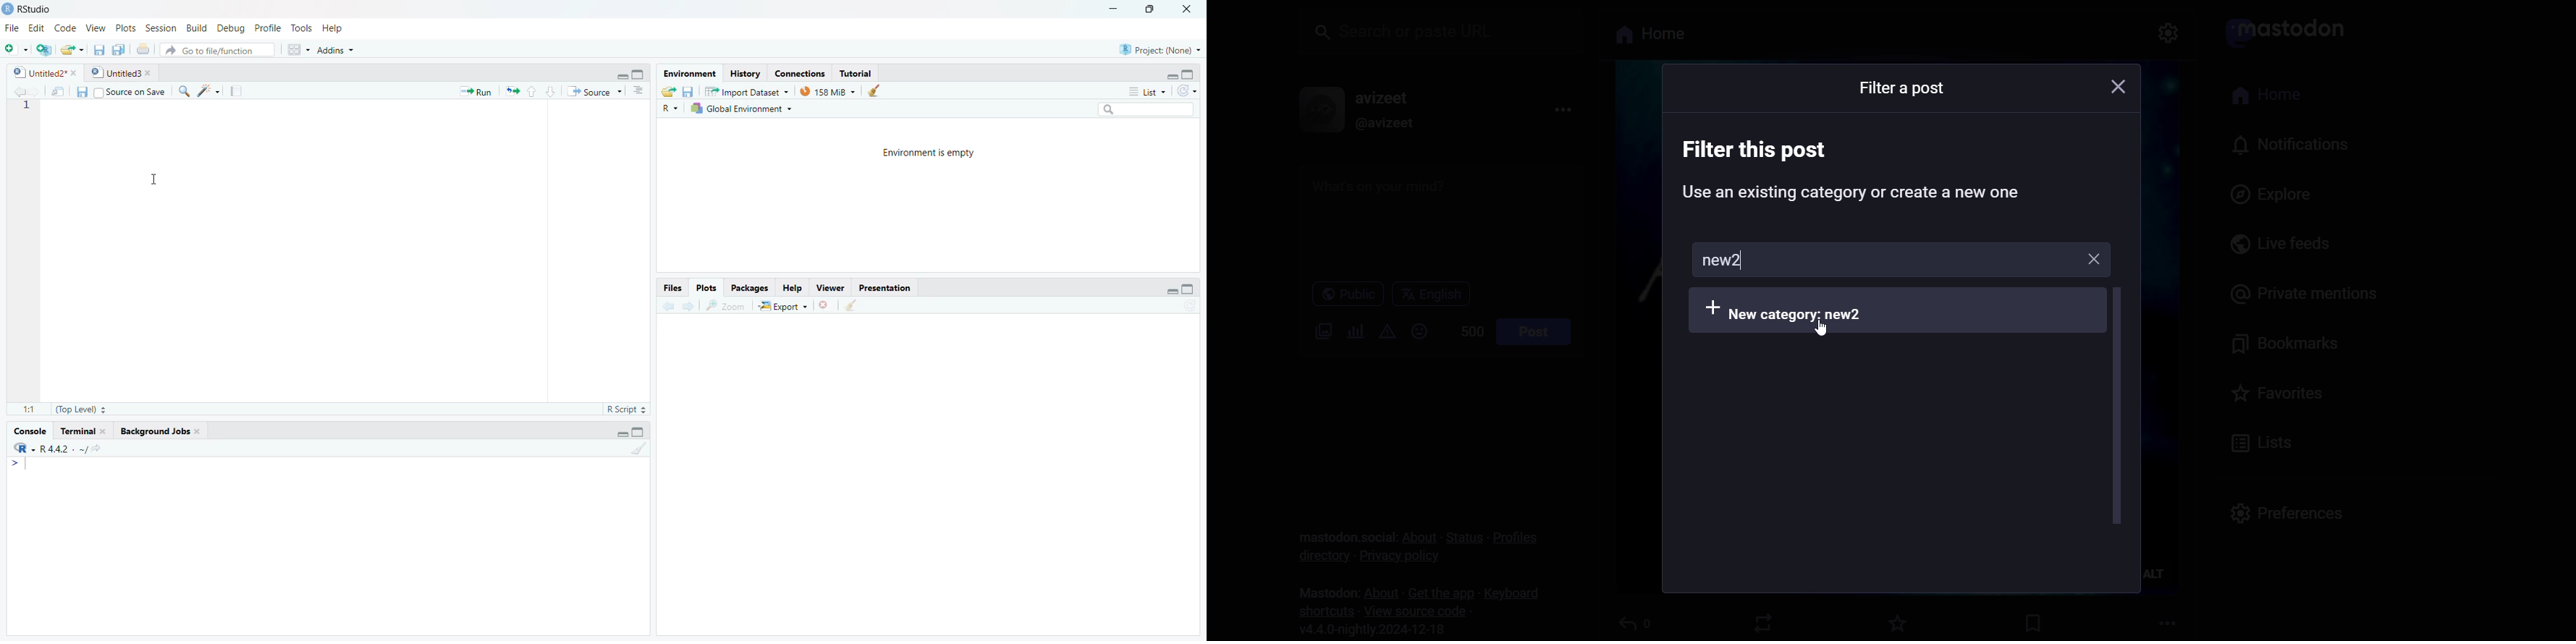 Image resolution: width=2576 pixels, height=644 pixels. What do you see at coordinates (744, 73) in the screenshot?
I see `History` at bounding box center [744, 73].